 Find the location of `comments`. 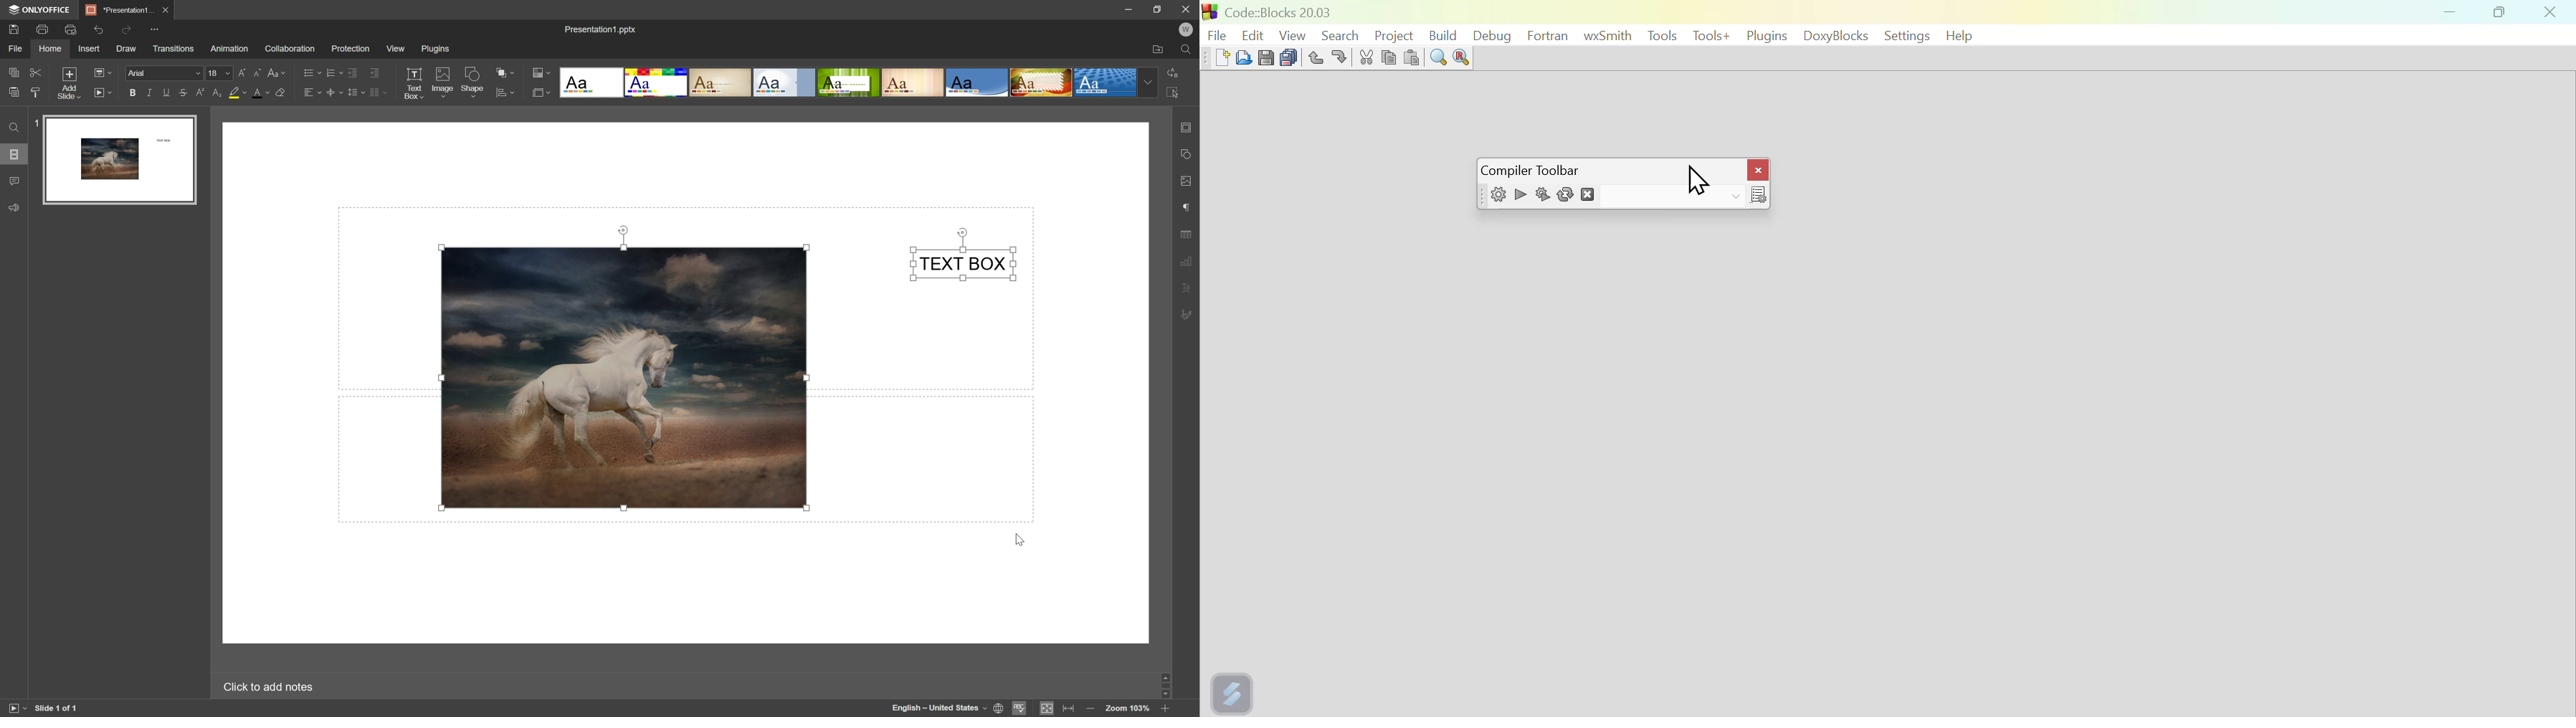

comments is located at coordinates (16, 180).